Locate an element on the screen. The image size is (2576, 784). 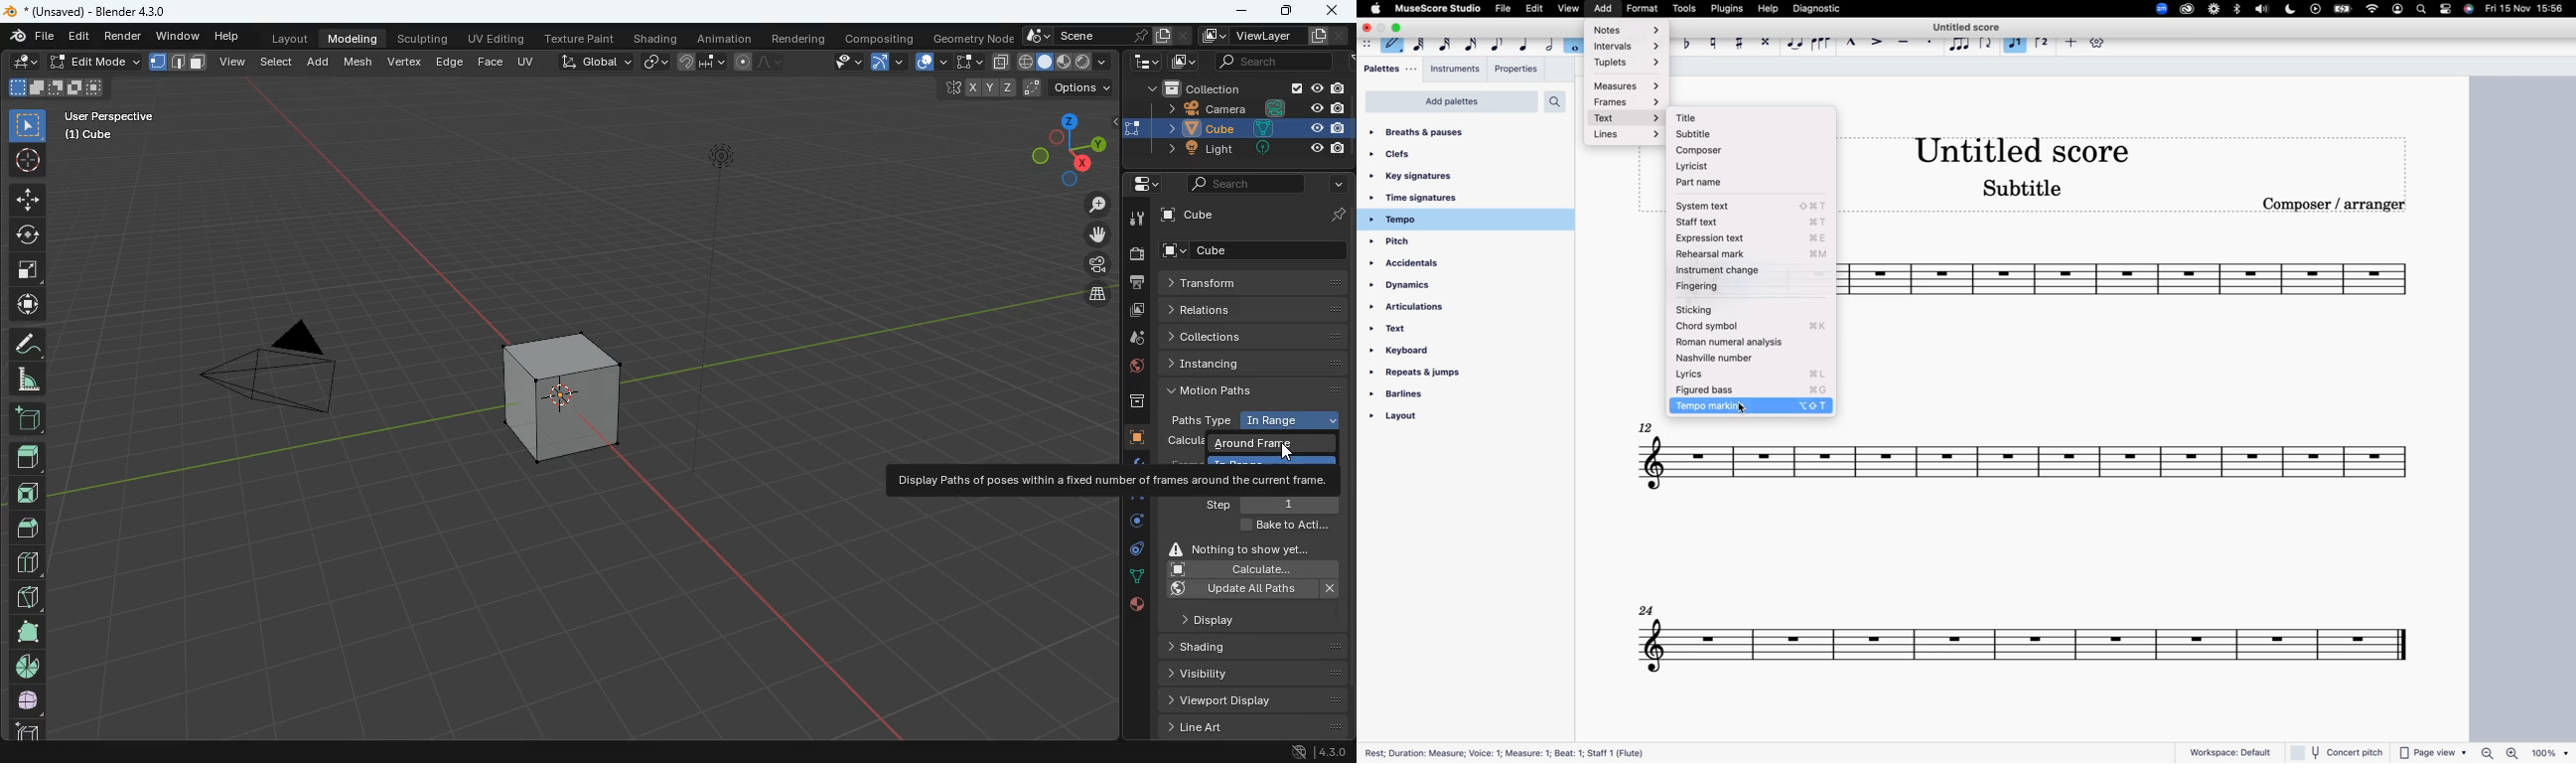
clefs is located at coordinates (1455, 157).